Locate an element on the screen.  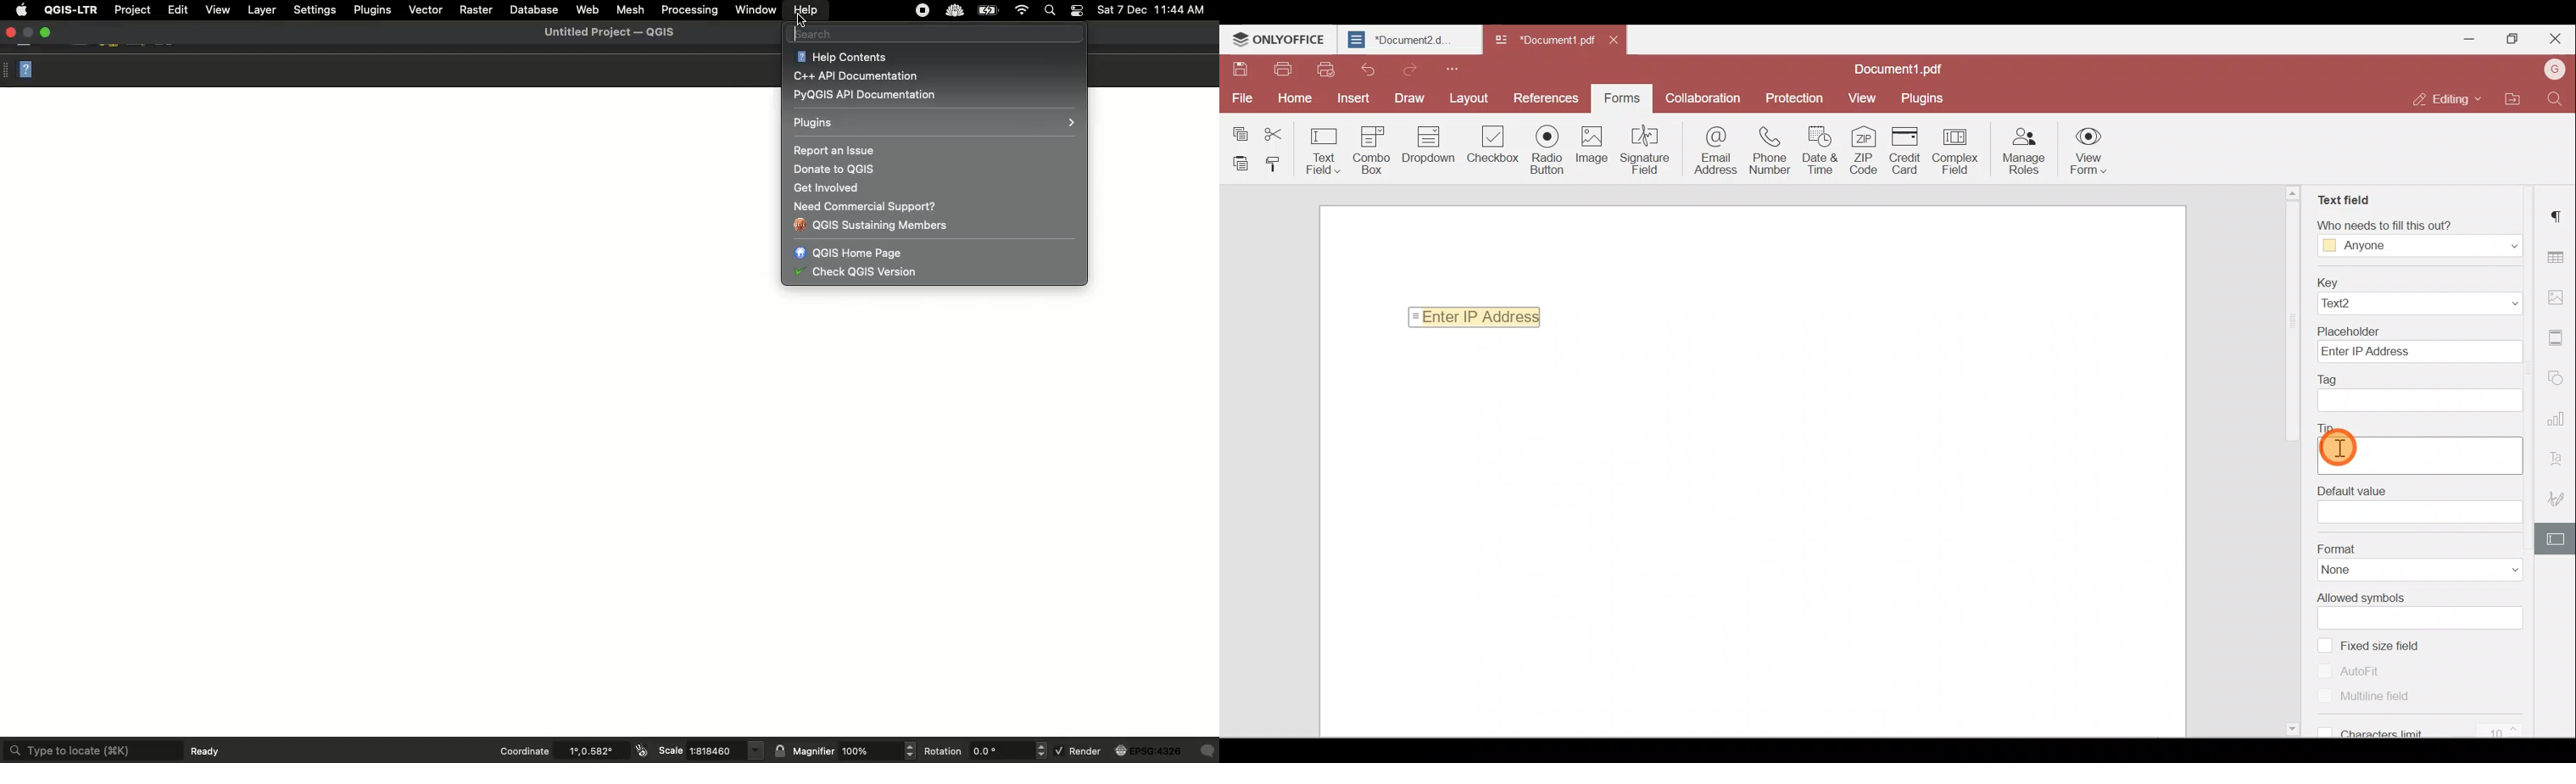
View is located at coordinates (1863, 97).